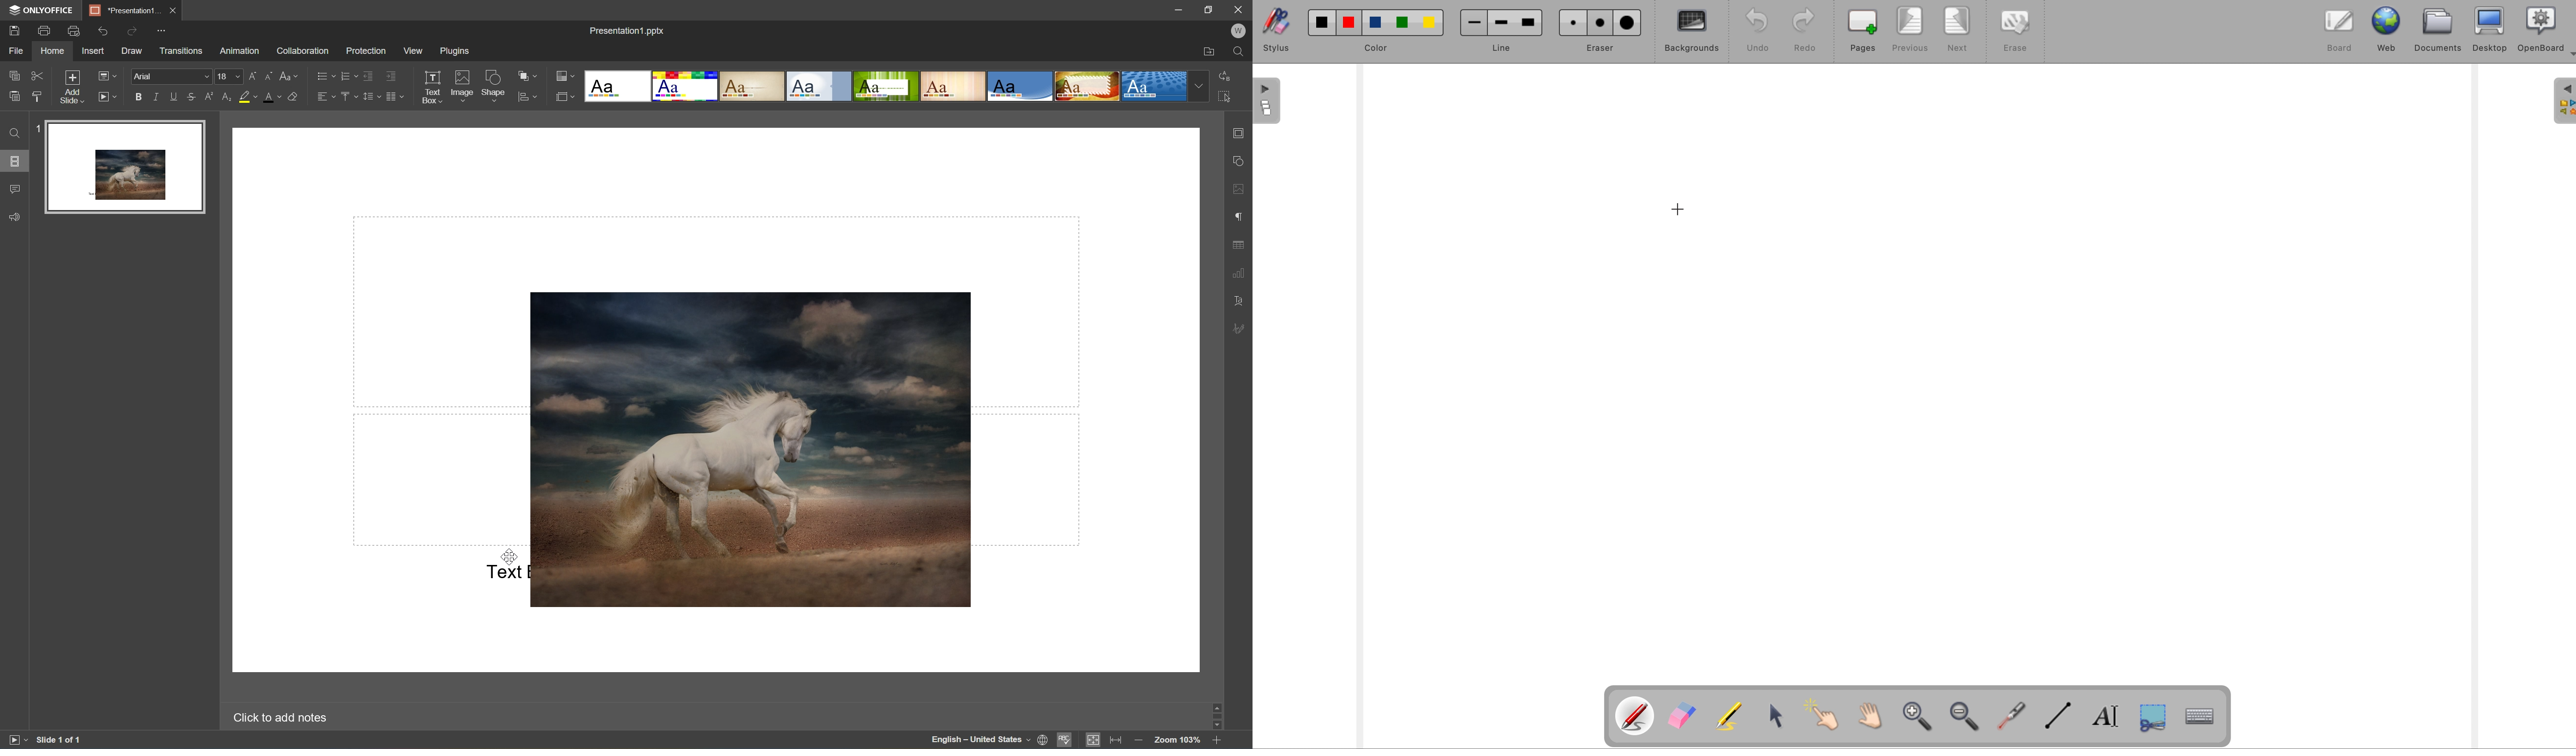 The image size is (2576, 756). I want to click on Font color, so click(272, 97).